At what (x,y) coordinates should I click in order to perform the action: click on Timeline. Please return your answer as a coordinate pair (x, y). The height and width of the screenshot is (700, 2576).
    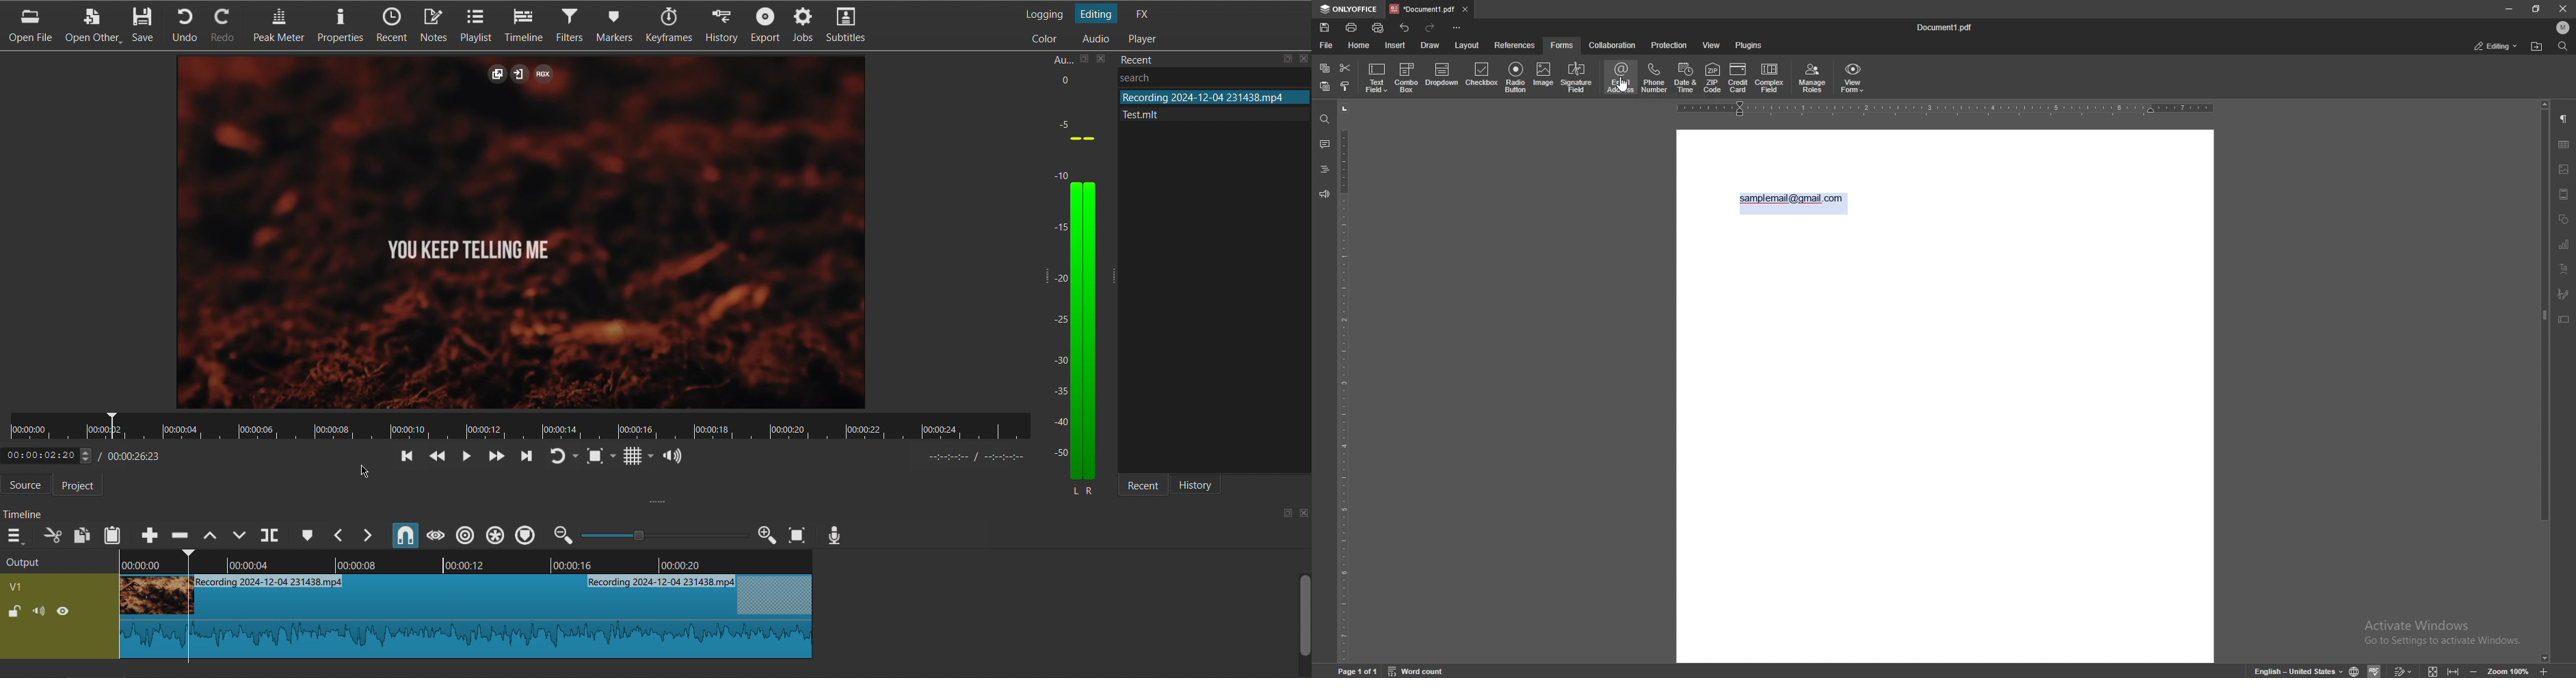
    Looking at the image, I should click on (524, 26).